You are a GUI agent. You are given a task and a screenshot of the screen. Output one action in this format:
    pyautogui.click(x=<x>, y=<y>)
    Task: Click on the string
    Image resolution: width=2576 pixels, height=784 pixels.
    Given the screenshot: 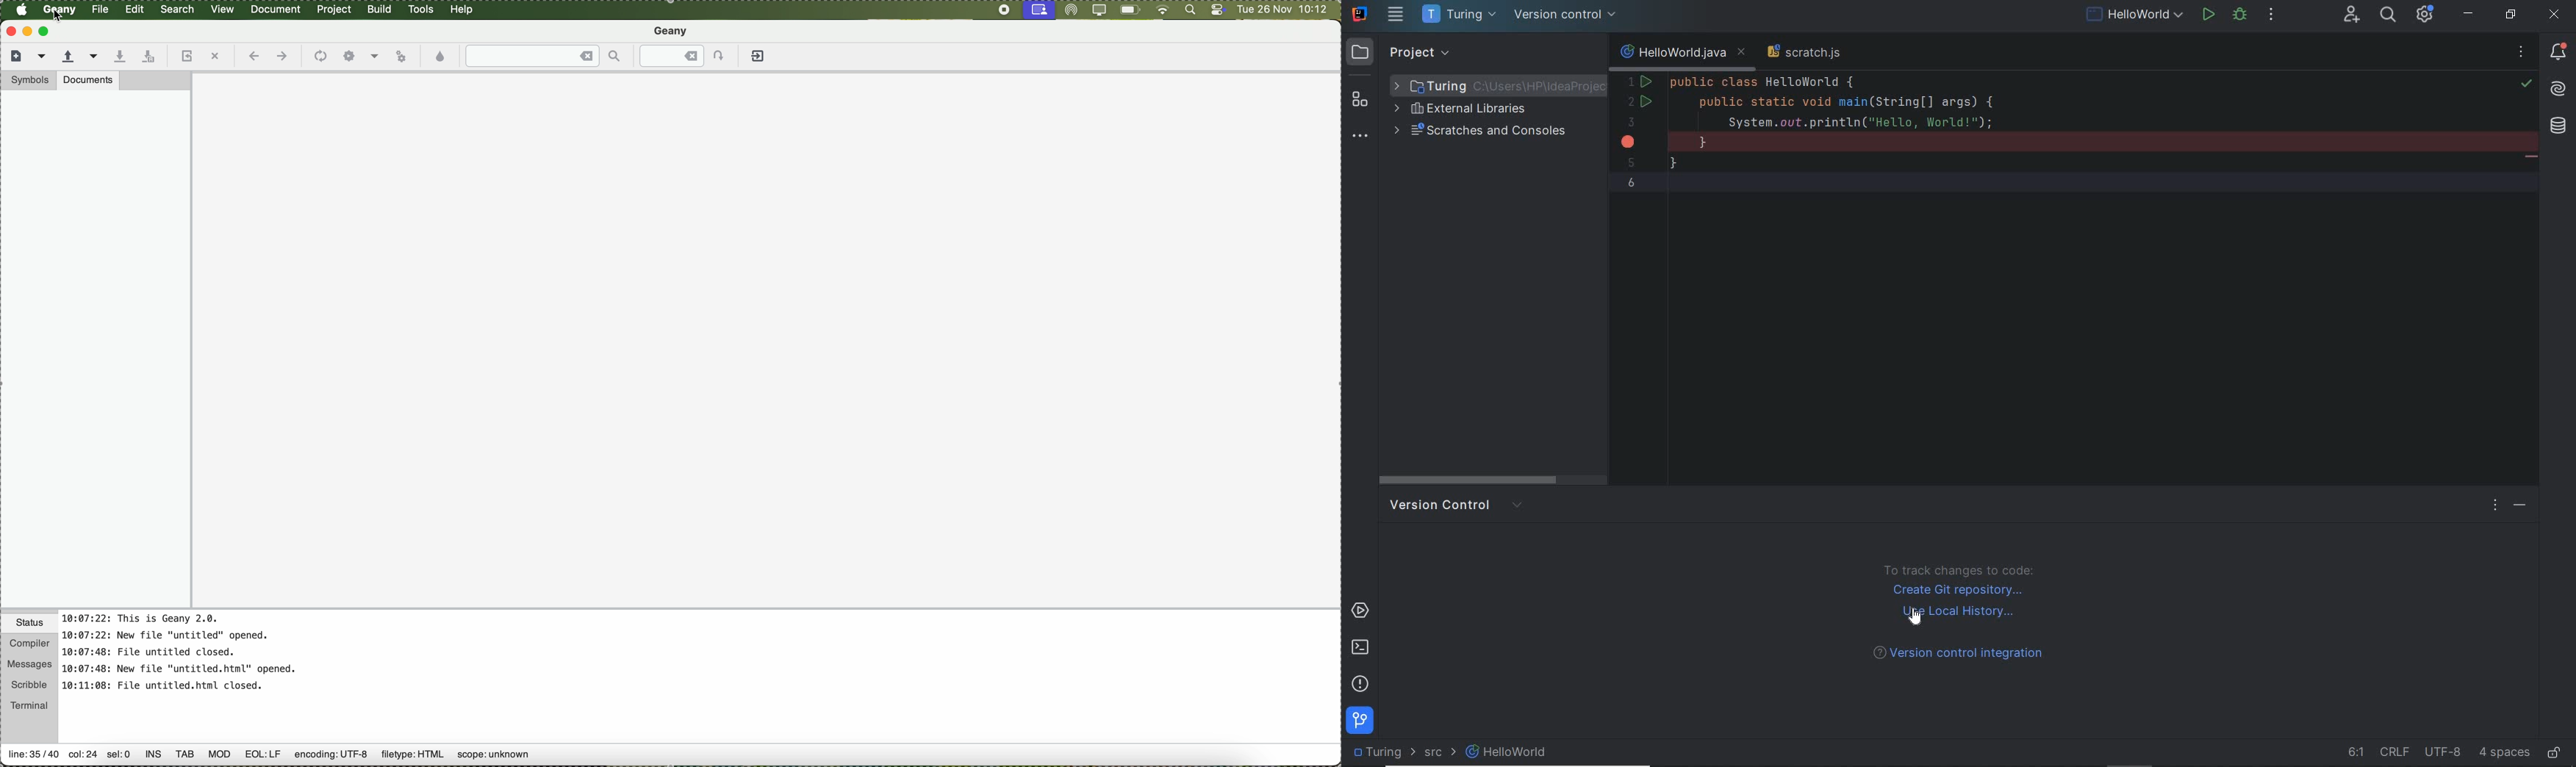 What is the action you would take?
    pyautogui.click(x=2531, y=159)
    